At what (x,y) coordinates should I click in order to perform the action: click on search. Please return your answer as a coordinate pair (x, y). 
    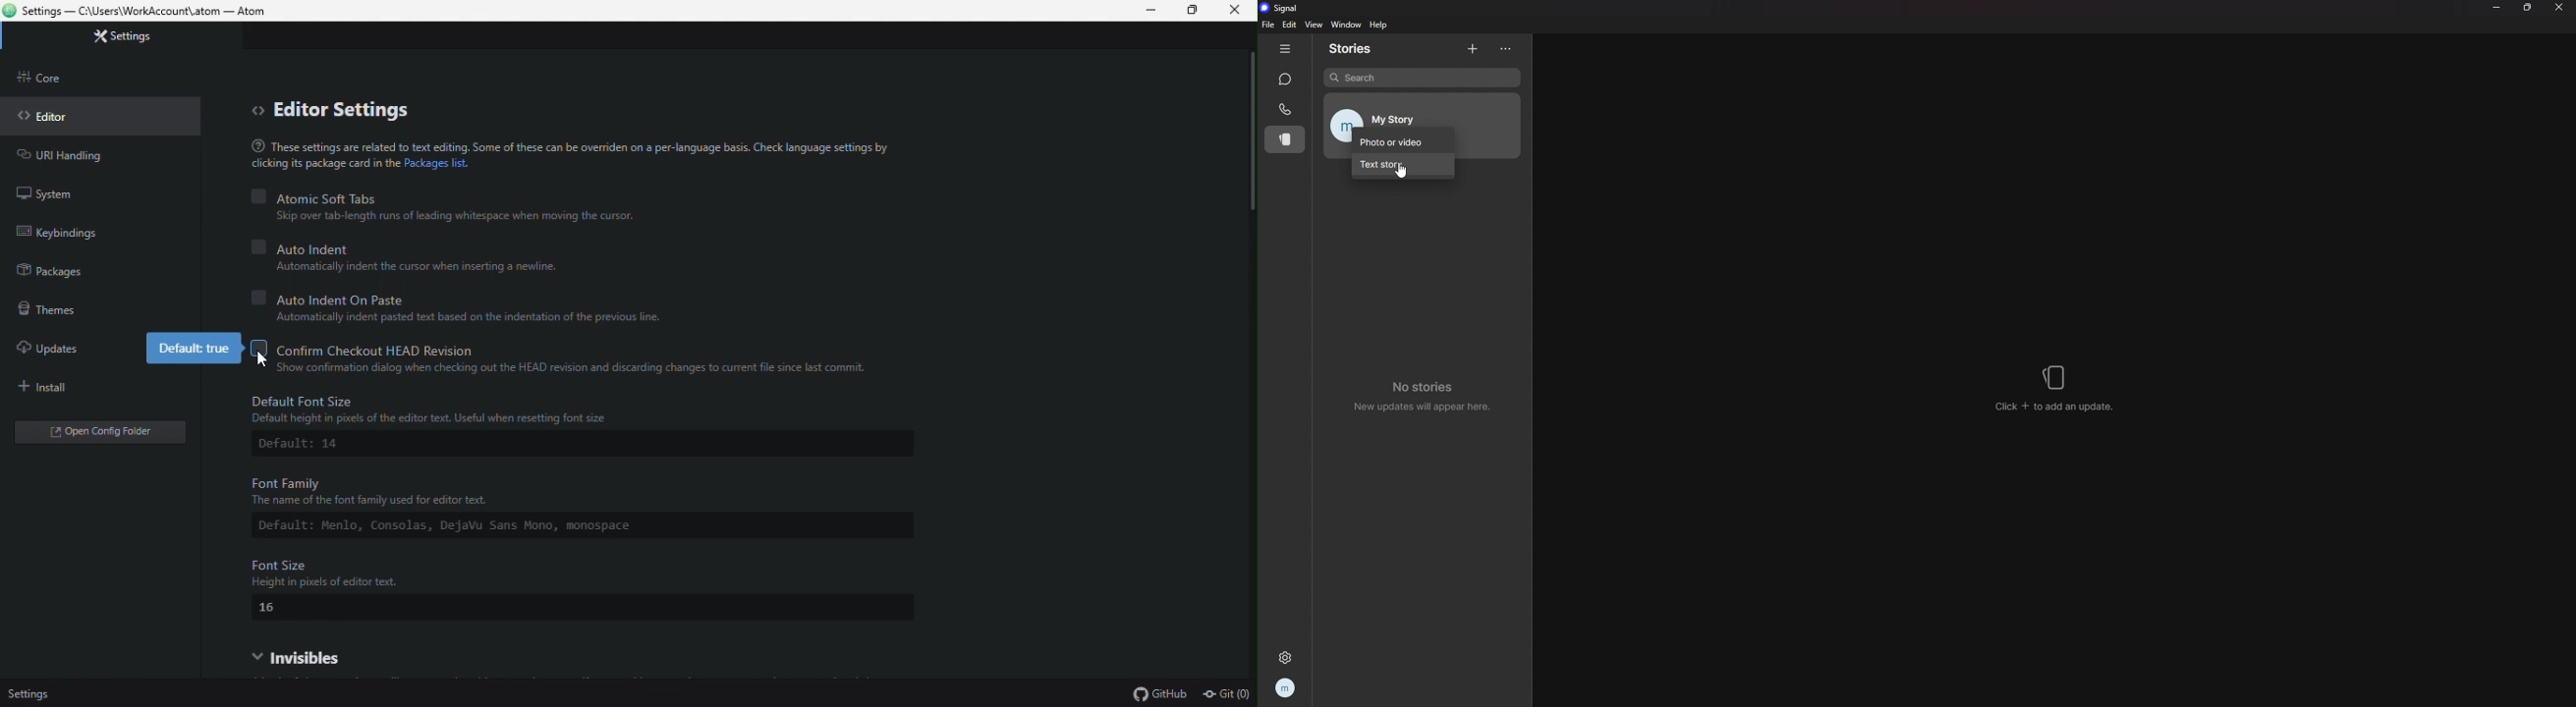
    Looking at the image, I should click on (1423, 78).